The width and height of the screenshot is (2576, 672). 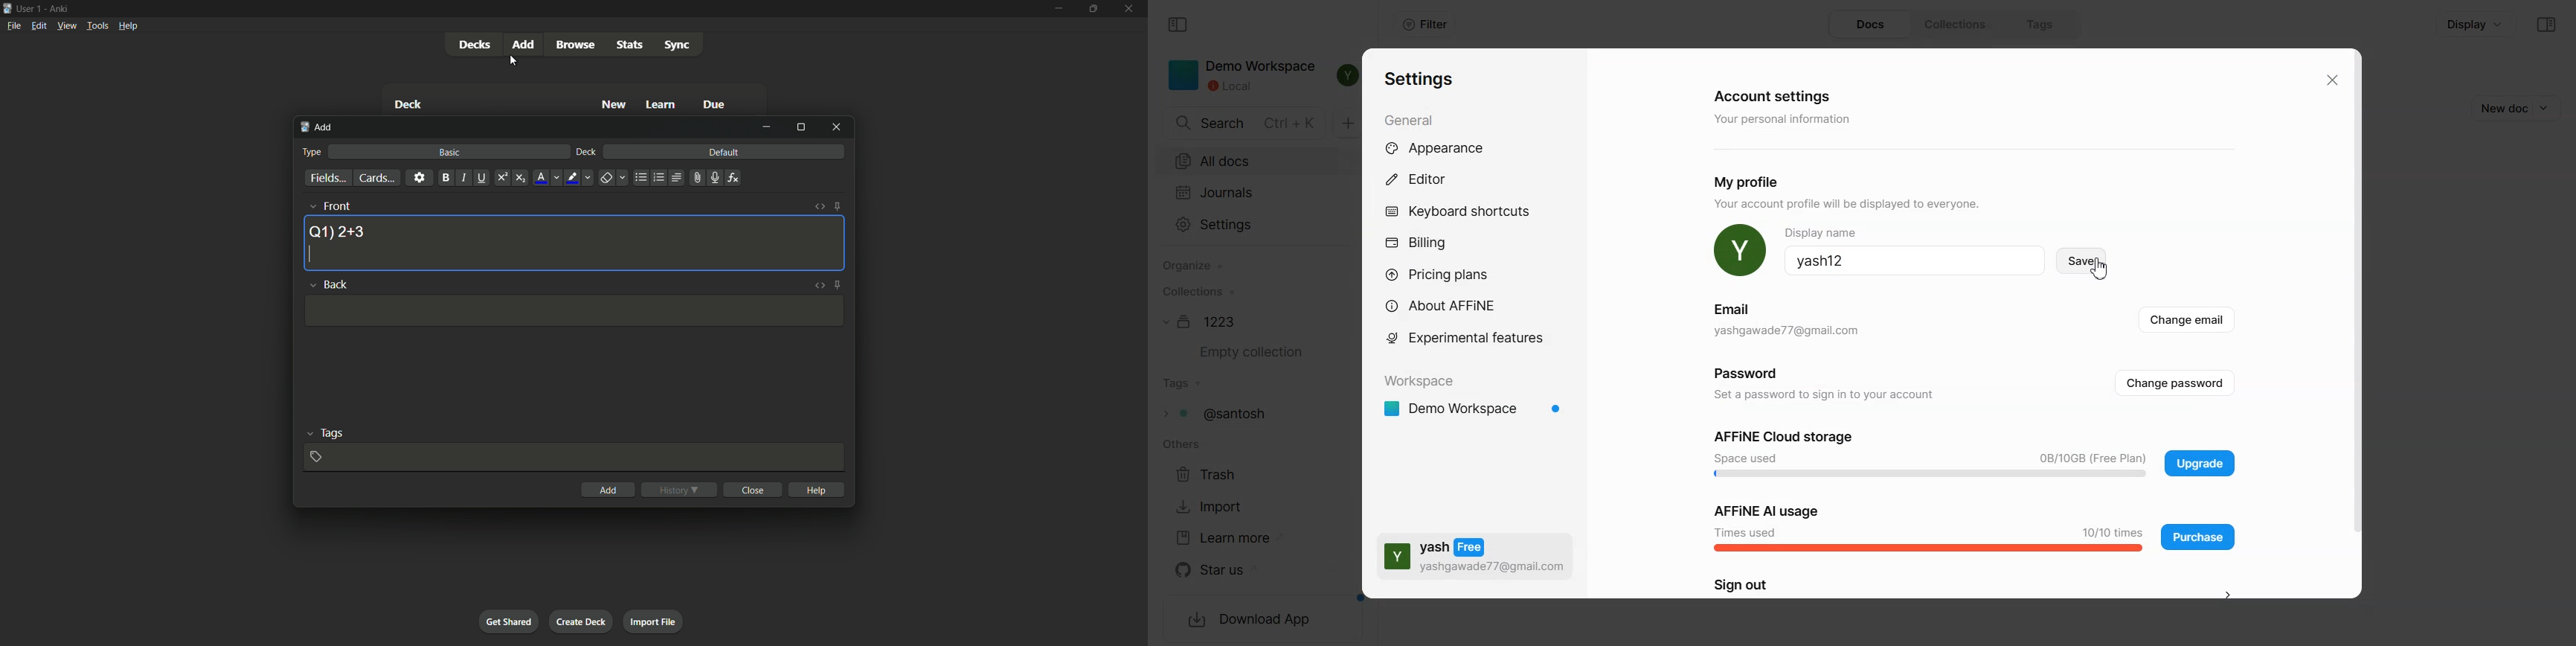 What do you see at coordinates (659, 178) in the screenshot?
I see `ordered list` at bounding box center [659, 178].